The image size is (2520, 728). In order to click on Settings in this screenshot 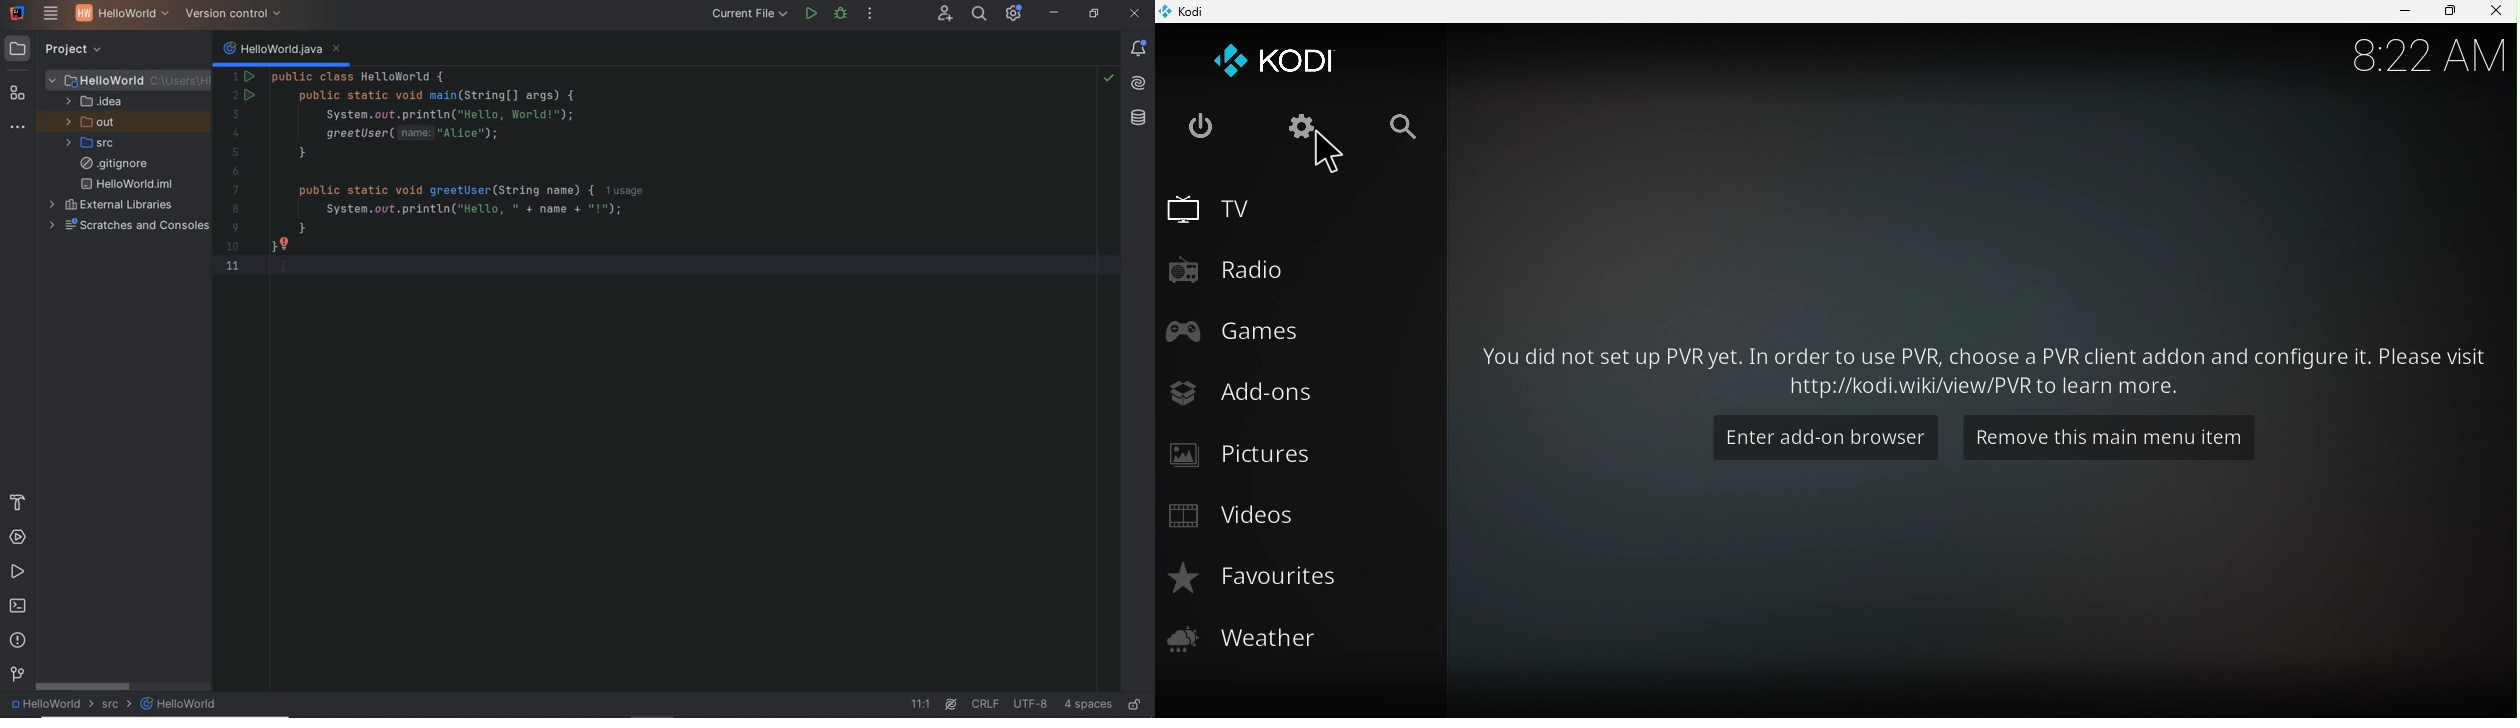, I will do `click(1303, 126)`.